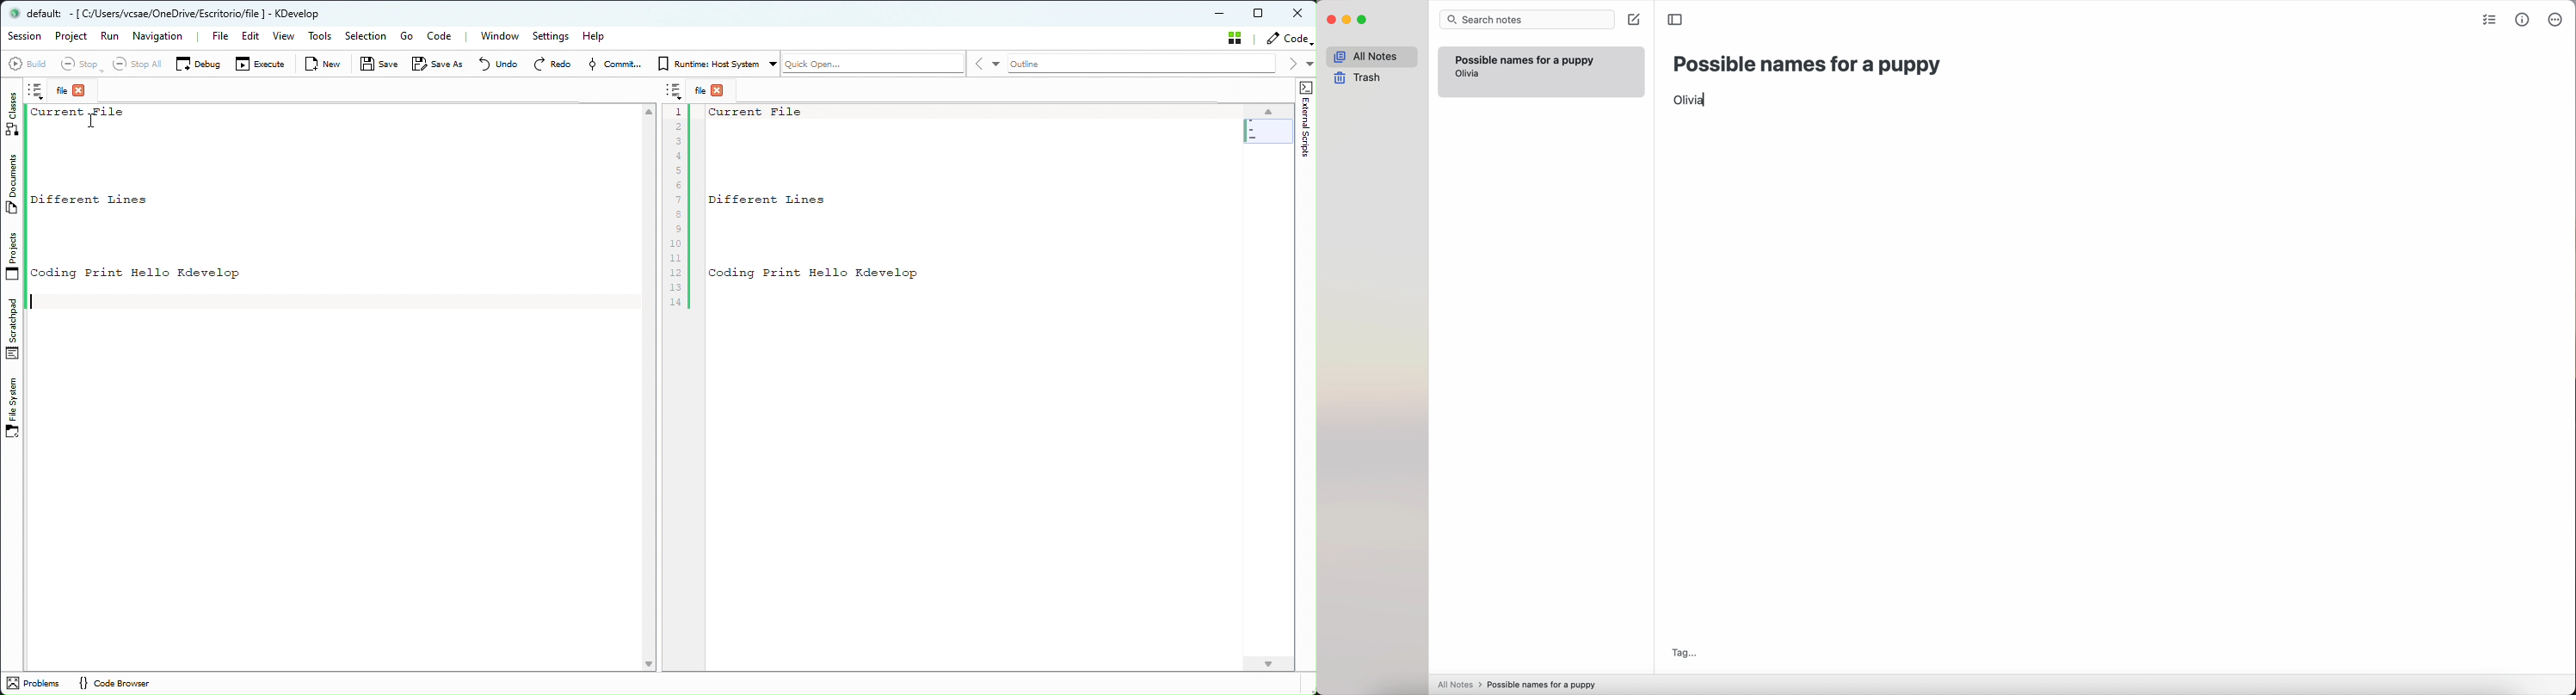  Describe the element at coordinates (500, 65) in the screenshot. I see `Undo` at that location.